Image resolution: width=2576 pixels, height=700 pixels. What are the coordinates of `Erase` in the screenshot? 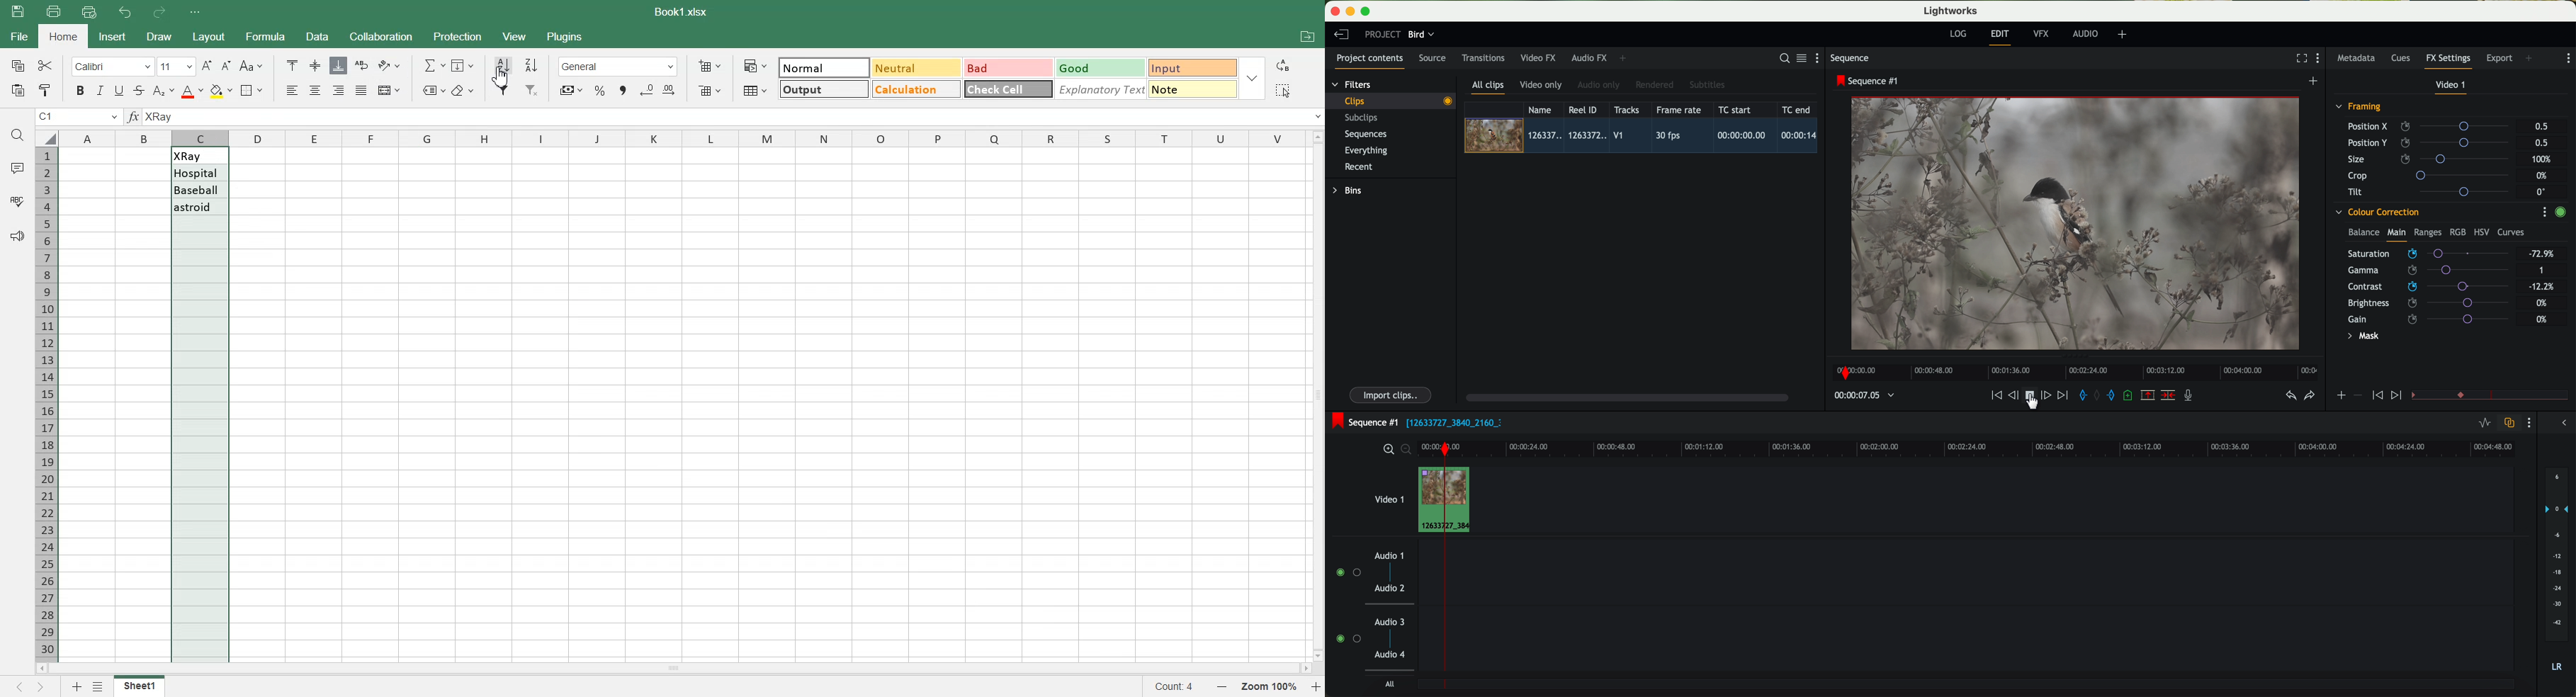 It's located at (463, 89).